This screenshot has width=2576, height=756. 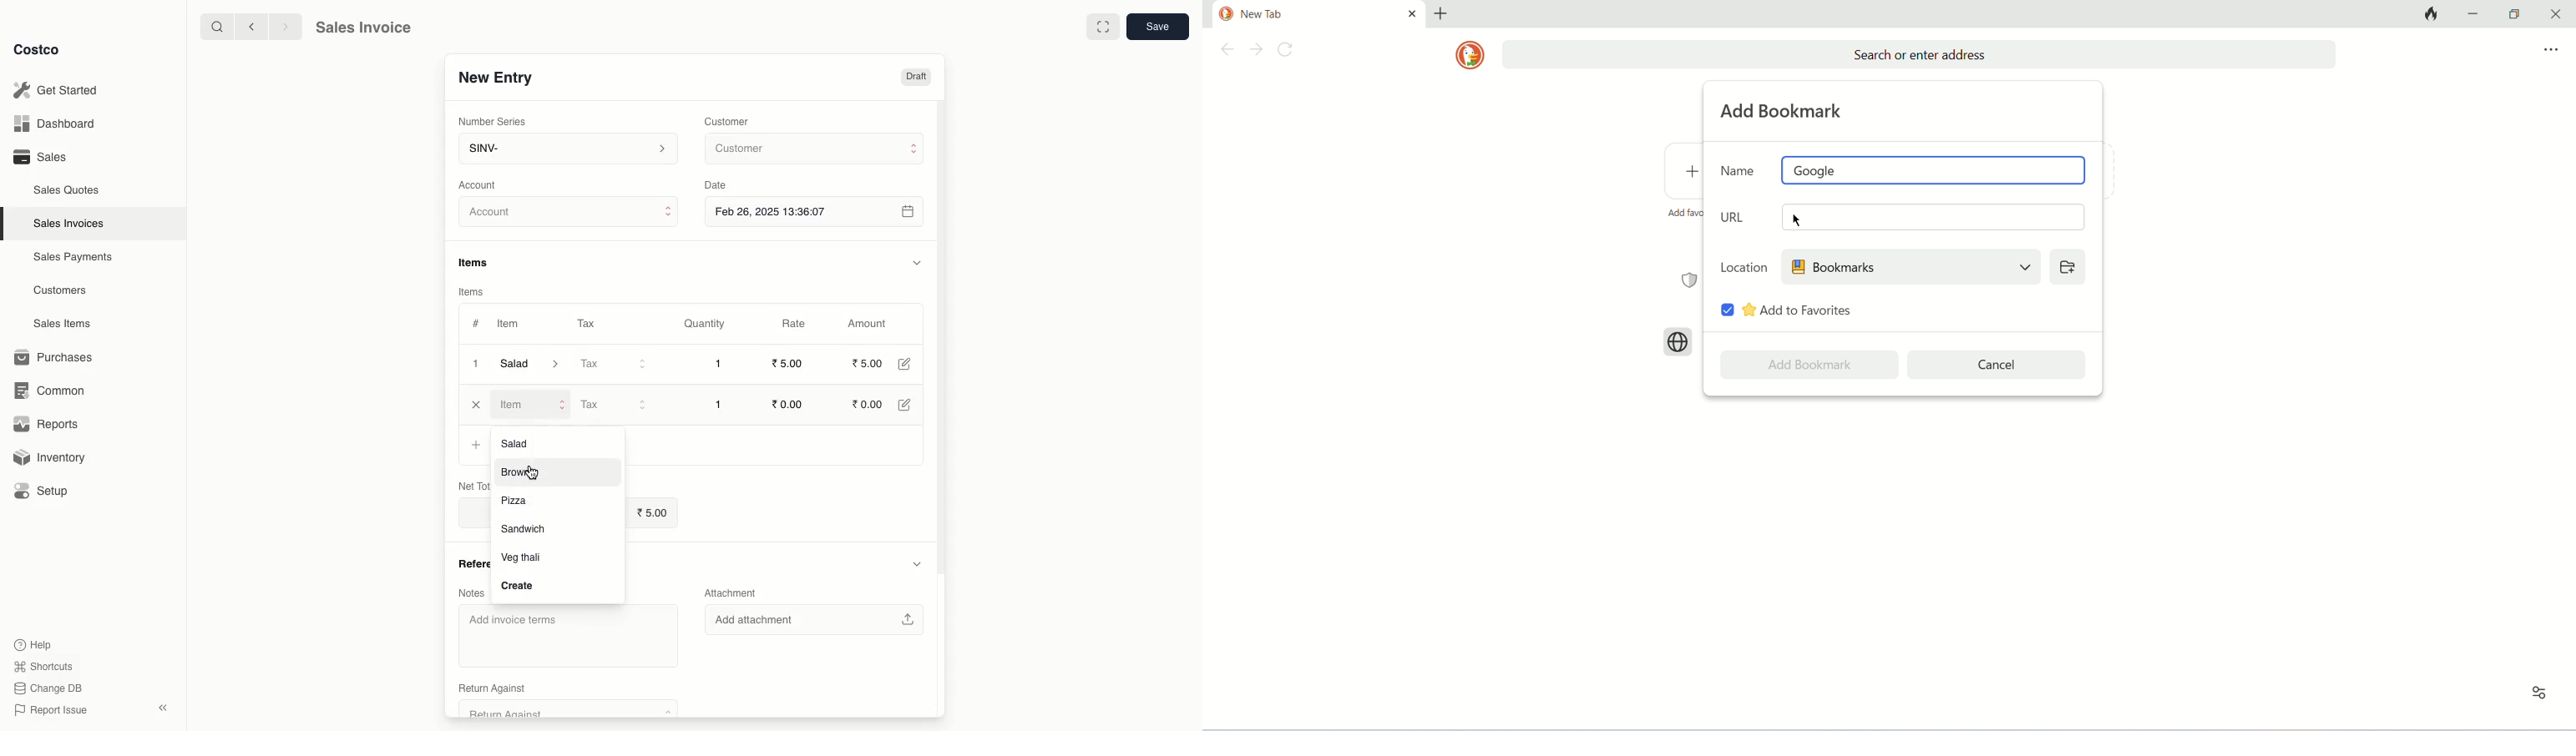 I want to click on Hide, so click(x=916, y=262).